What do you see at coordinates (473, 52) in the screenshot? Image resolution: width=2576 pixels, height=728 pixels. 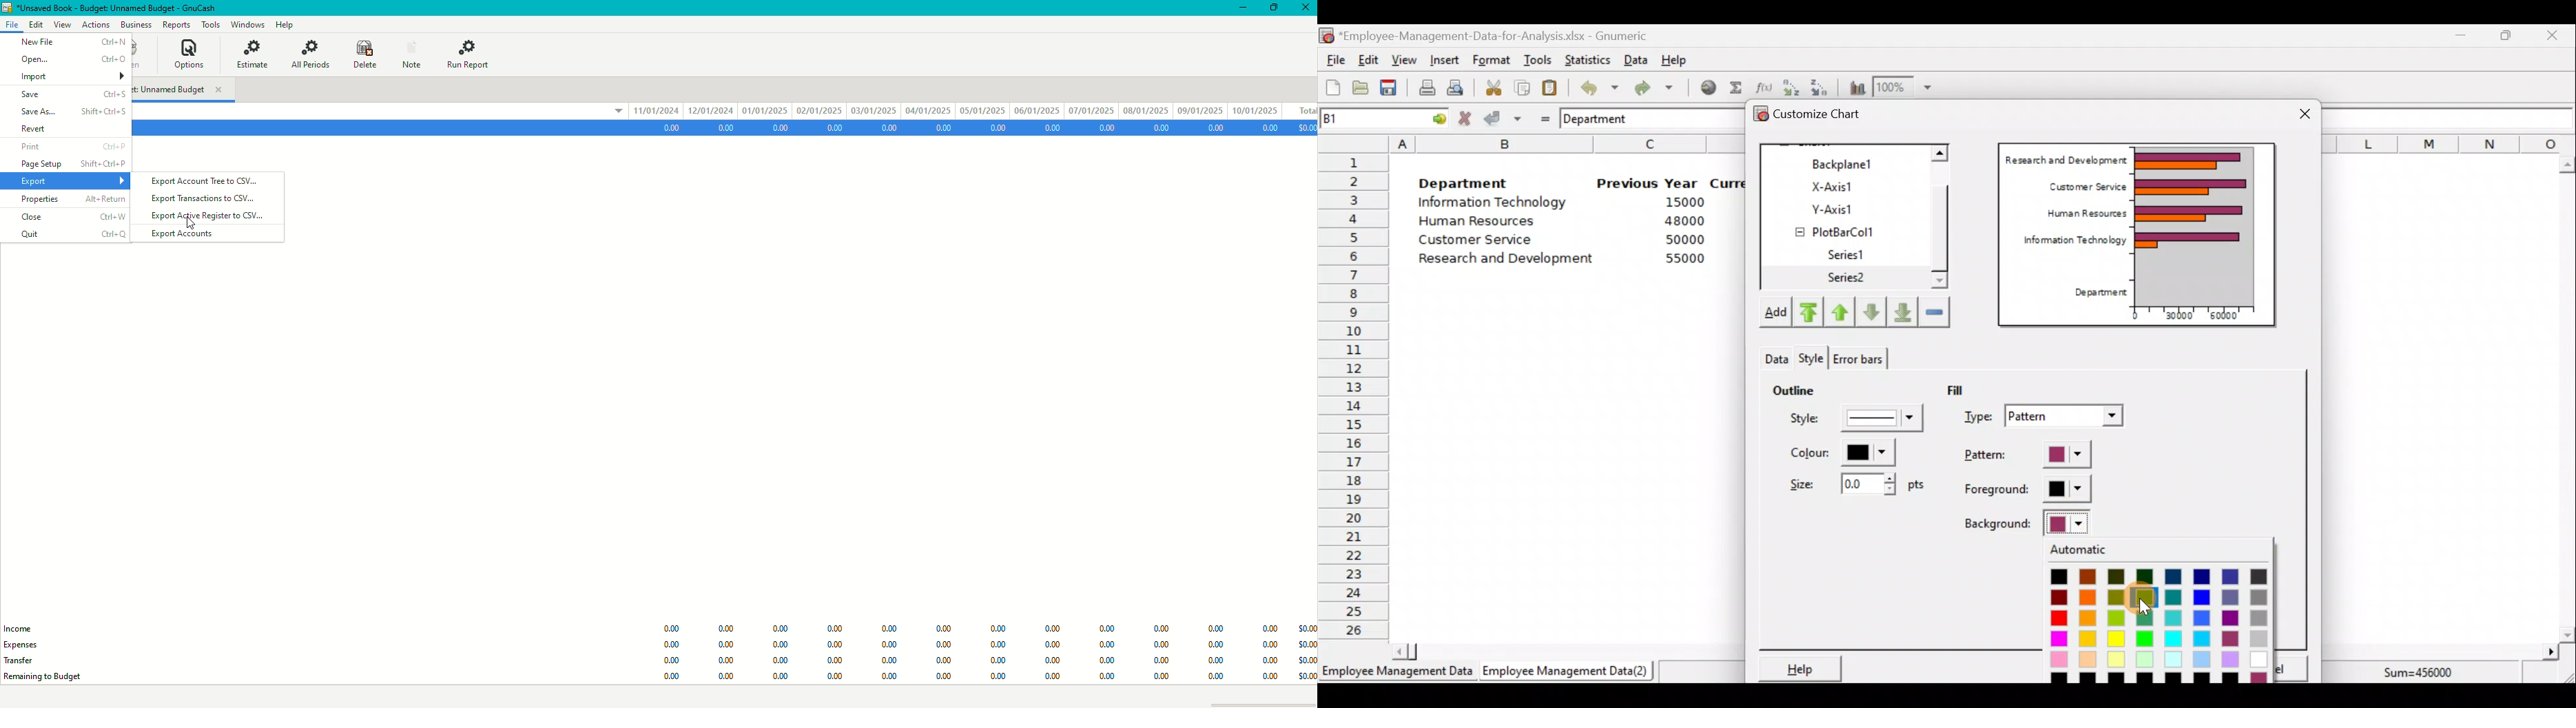 I see `Run Report` at bounding box center [473, 52].